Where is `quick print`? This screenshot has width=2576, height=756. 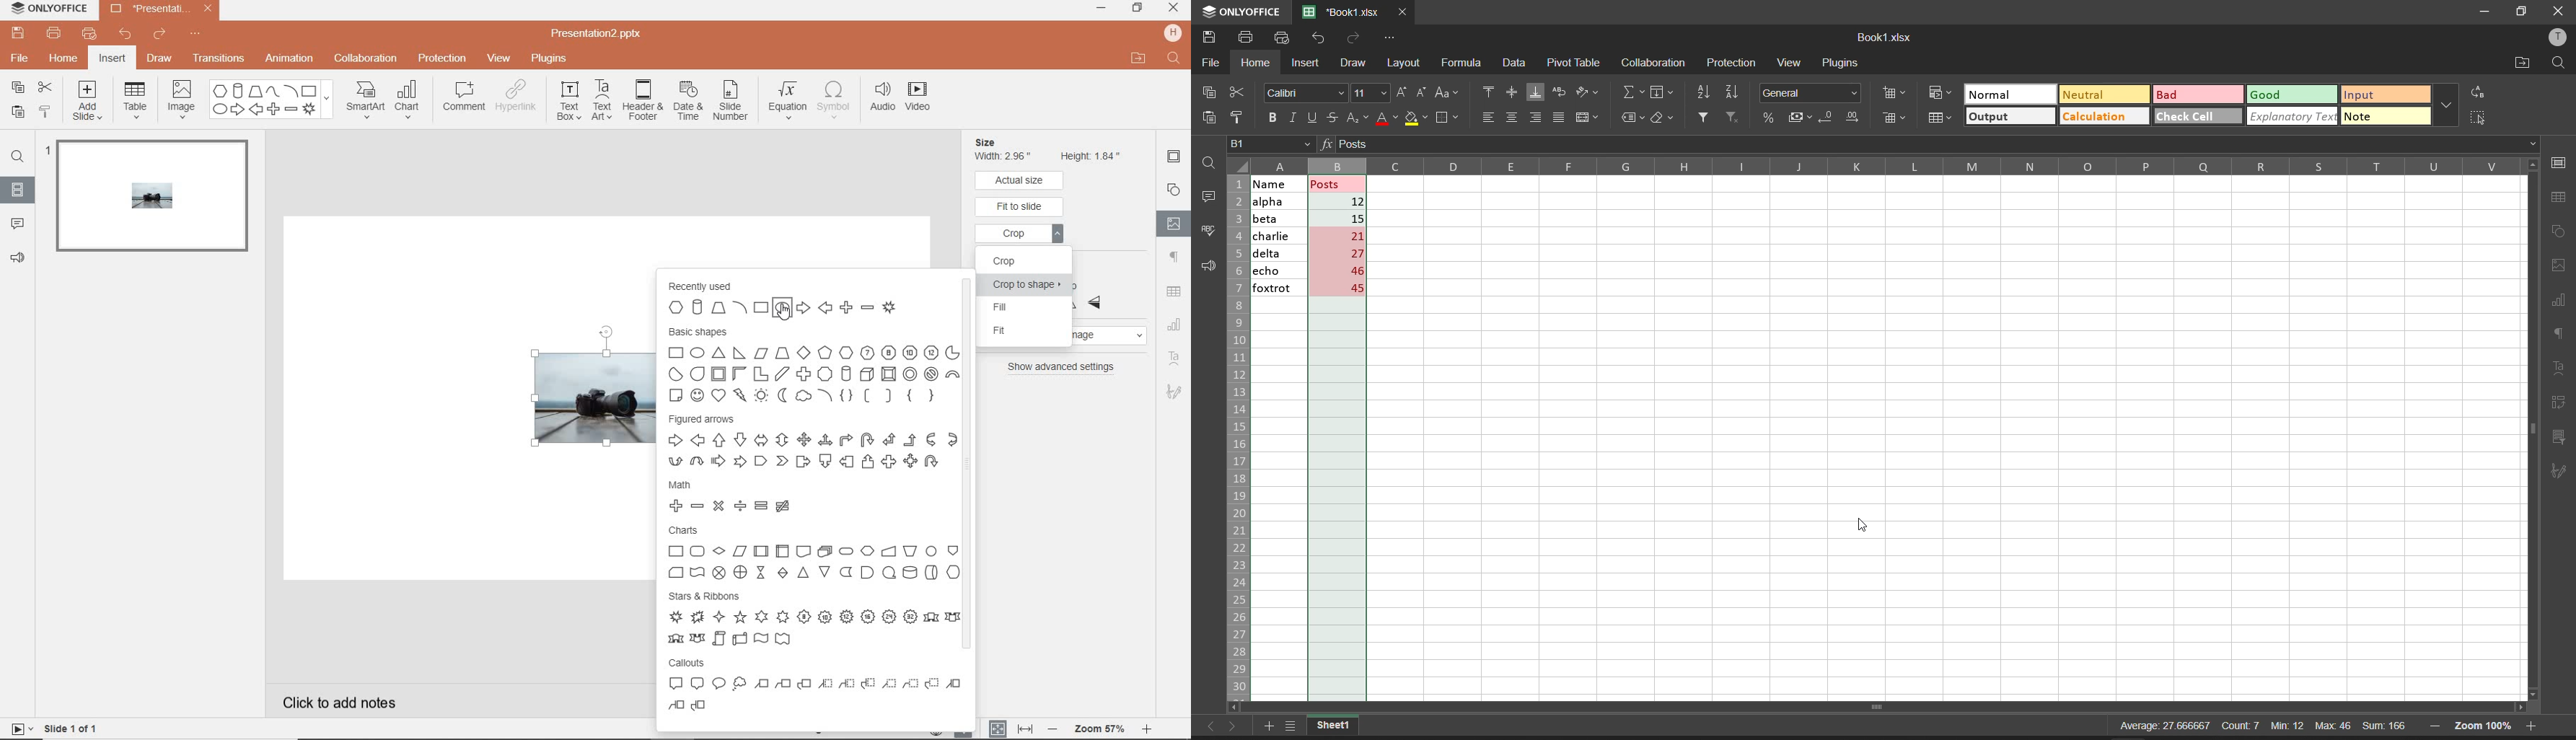 quick print is located at coordinates (90, 33).